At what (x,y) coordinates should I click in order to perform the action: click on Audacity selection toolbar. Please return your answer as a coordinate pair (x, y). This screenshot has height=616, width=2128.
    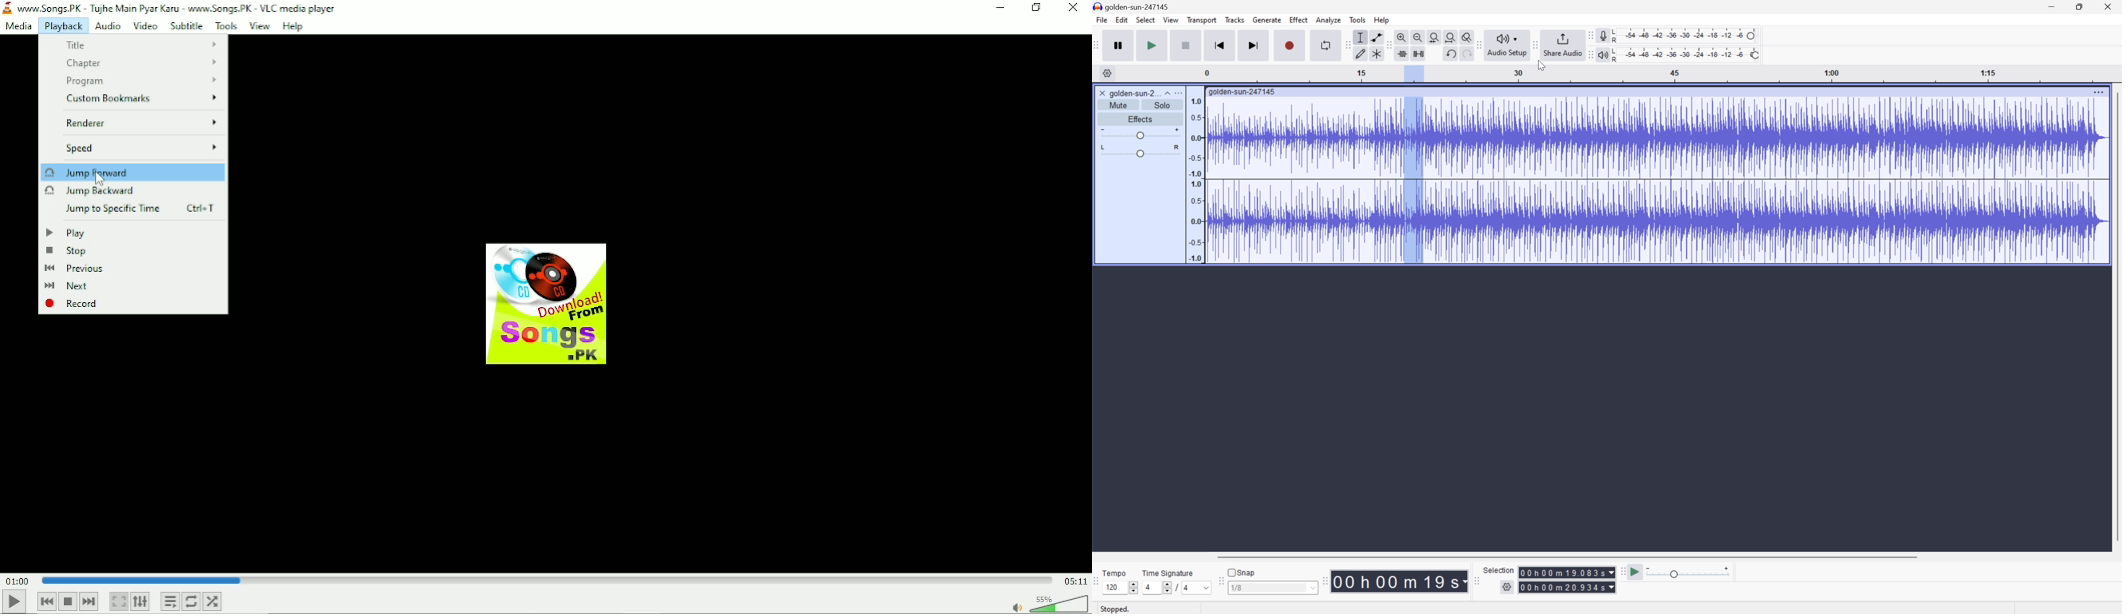
    Looking at the image, I should click on (1476, 583).